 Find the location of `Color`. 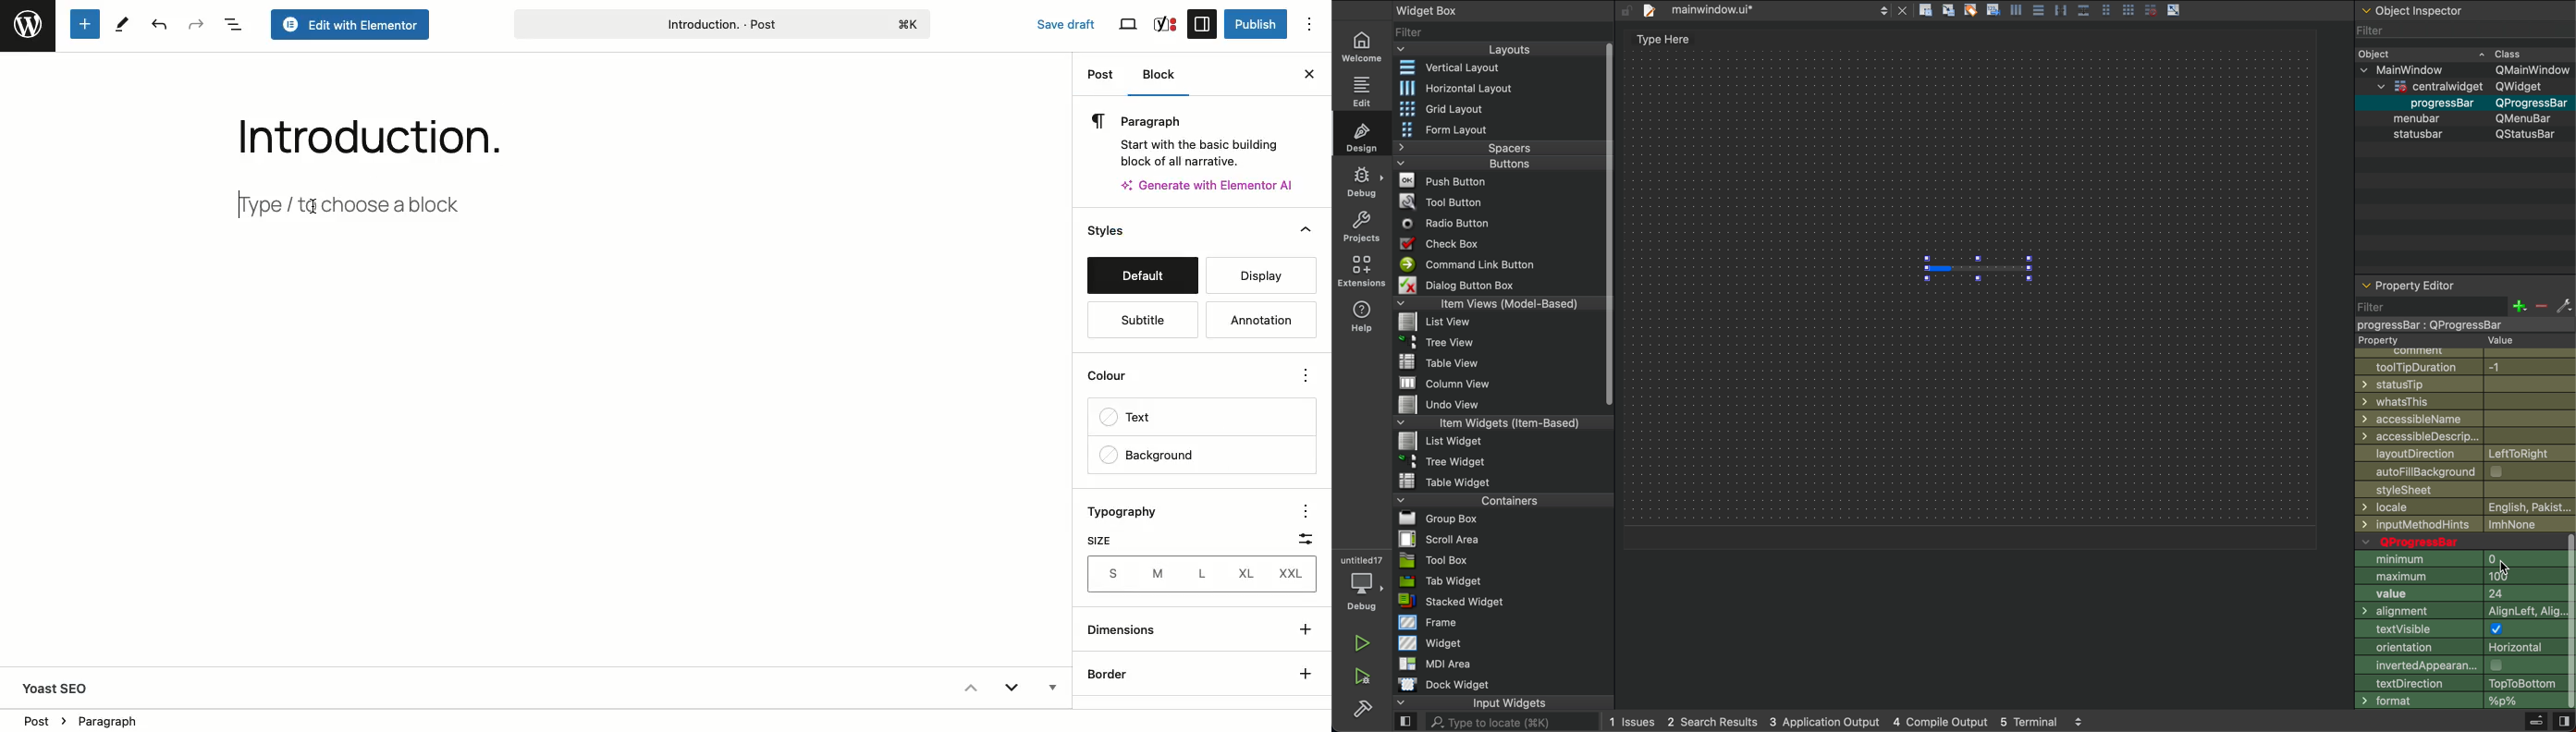

Color is located at coordinates (1117, 380).